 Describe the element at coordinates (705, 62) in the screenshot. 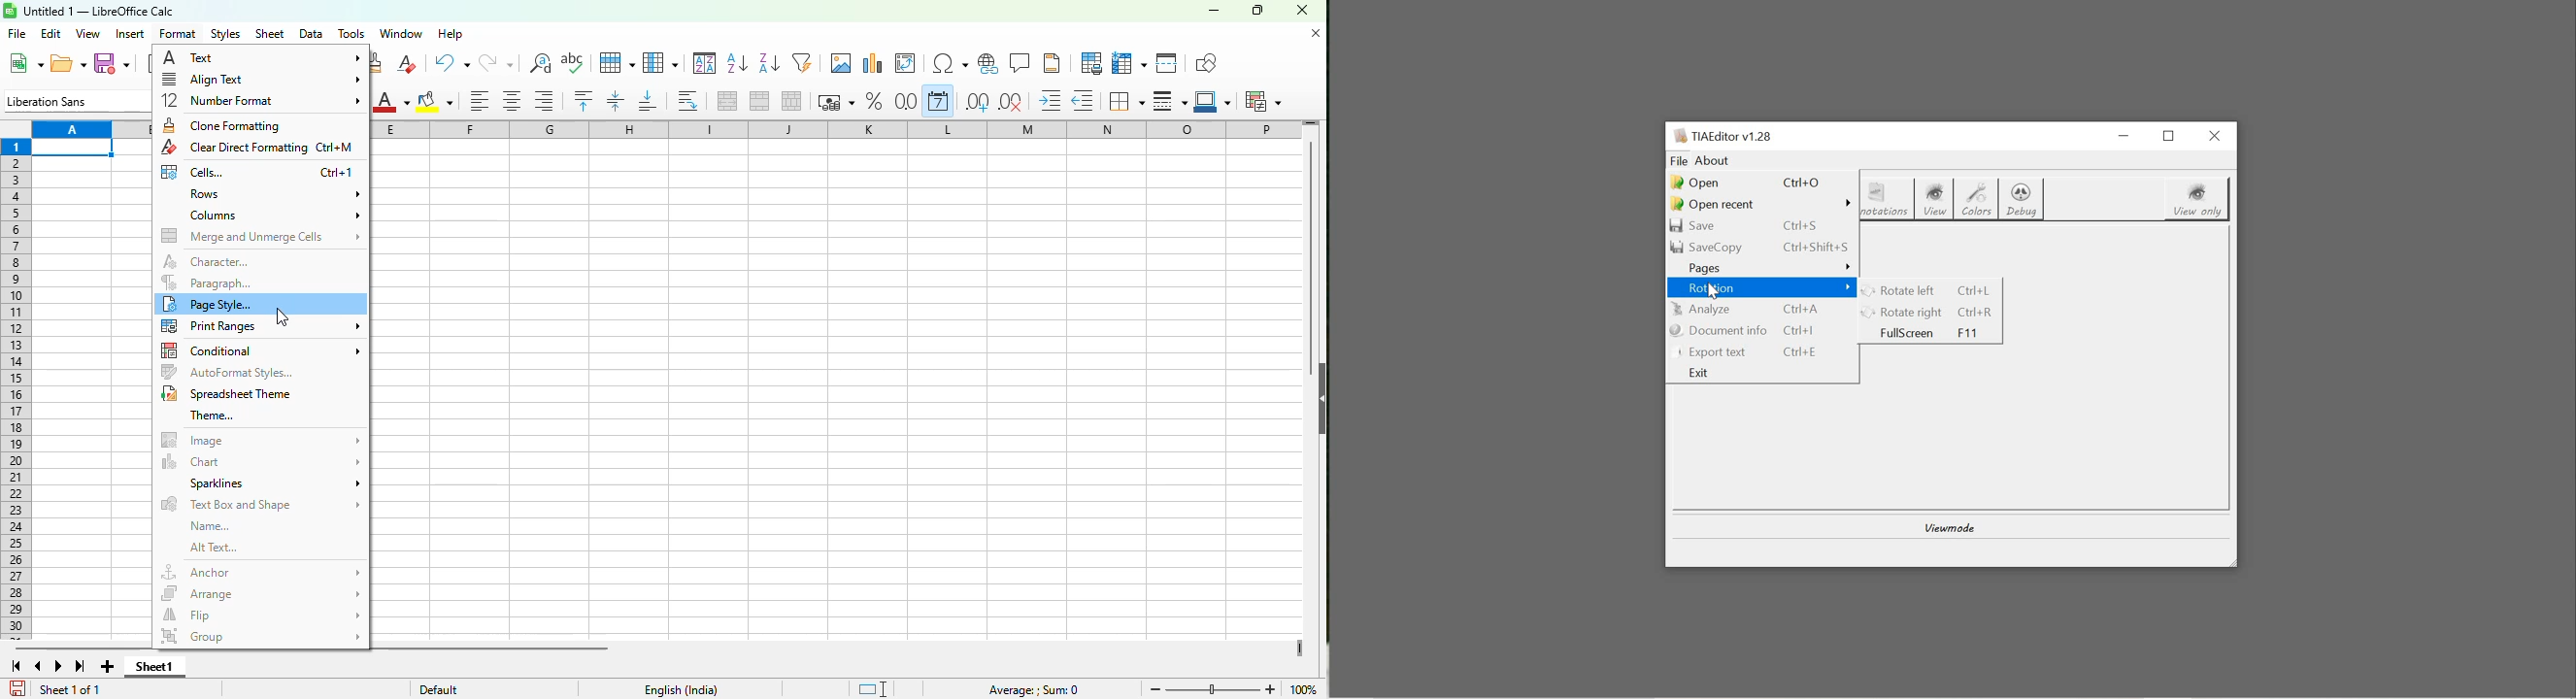

I see `sort` at that location.